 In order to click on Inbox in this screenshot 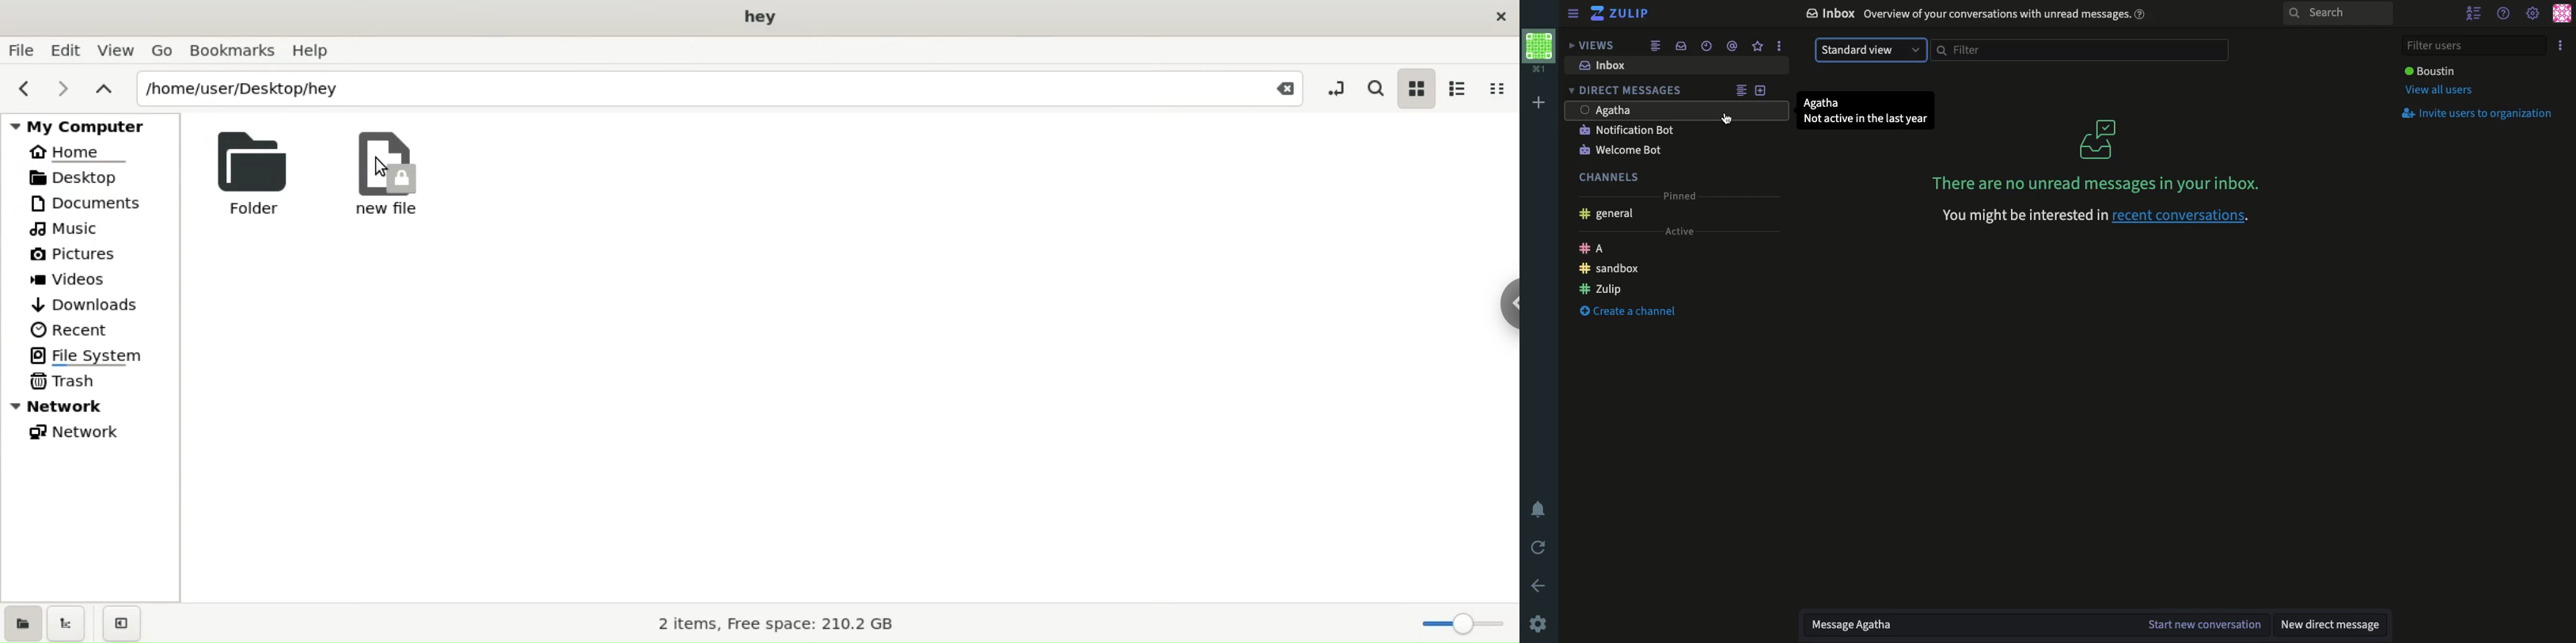, I will do `click(1971, 13)`.